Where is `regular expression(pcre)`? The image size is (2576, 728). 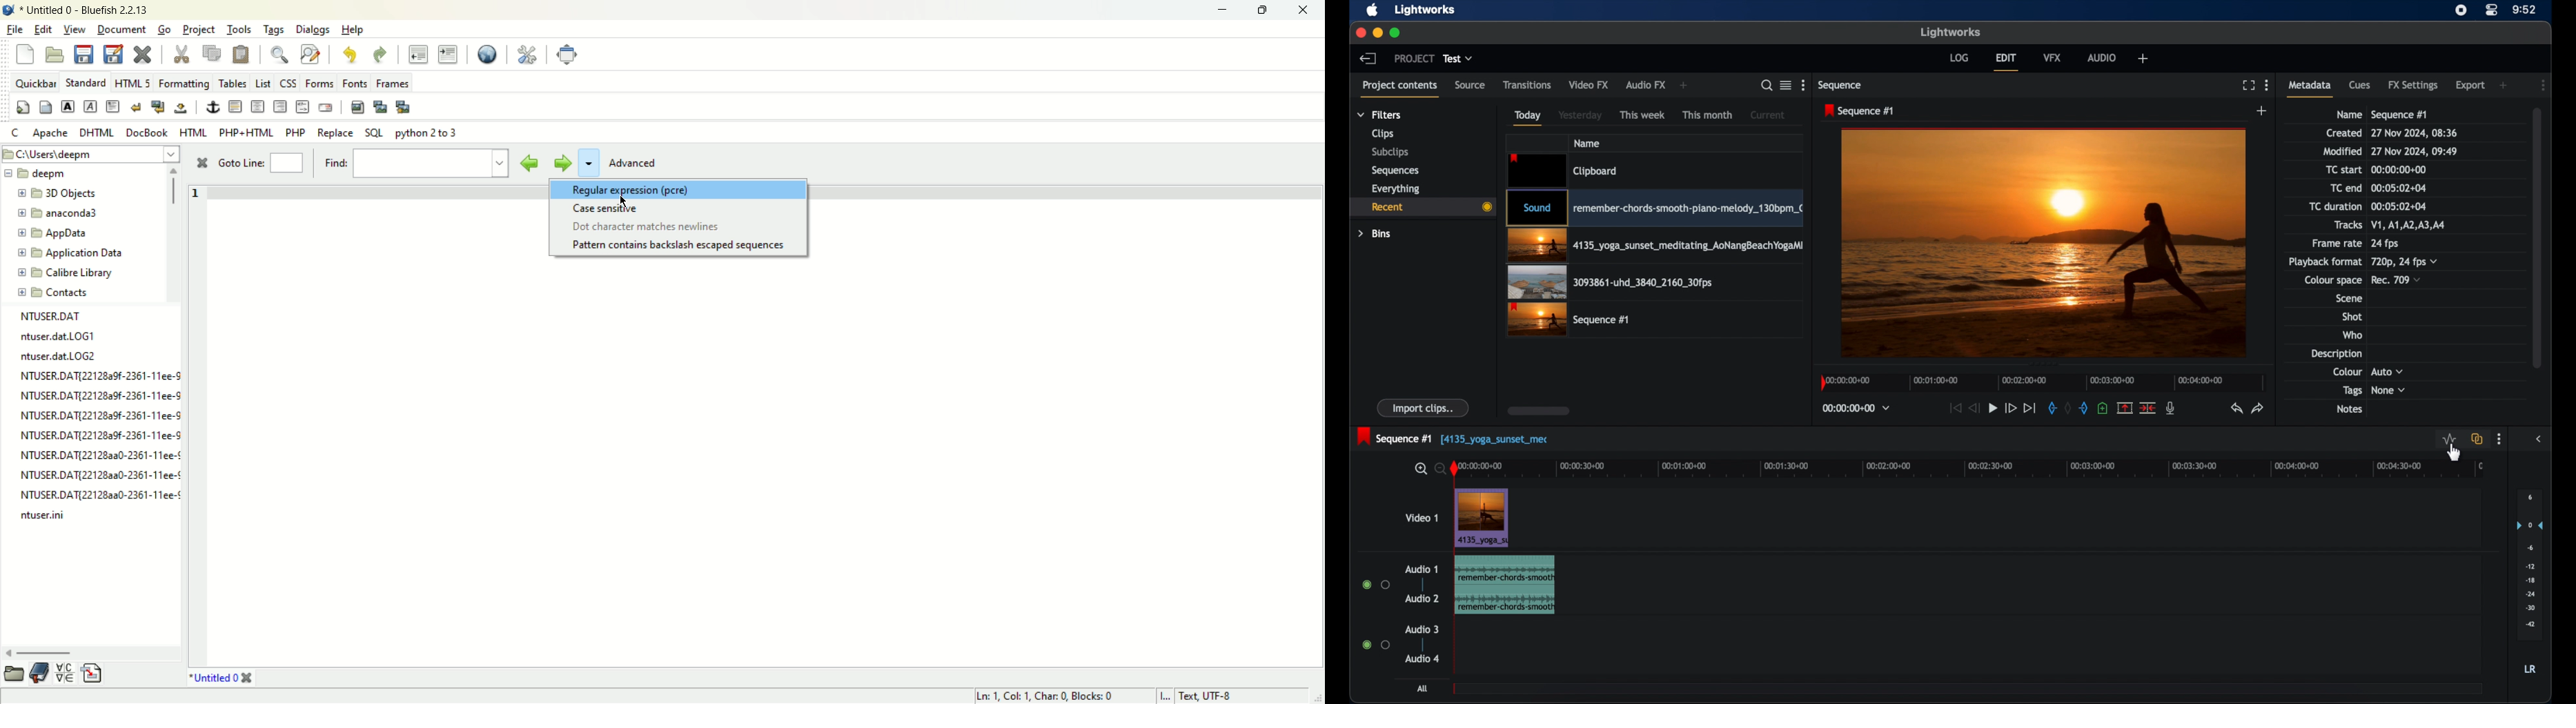
regular expression(pcre) is located at coordinates (680, 190).